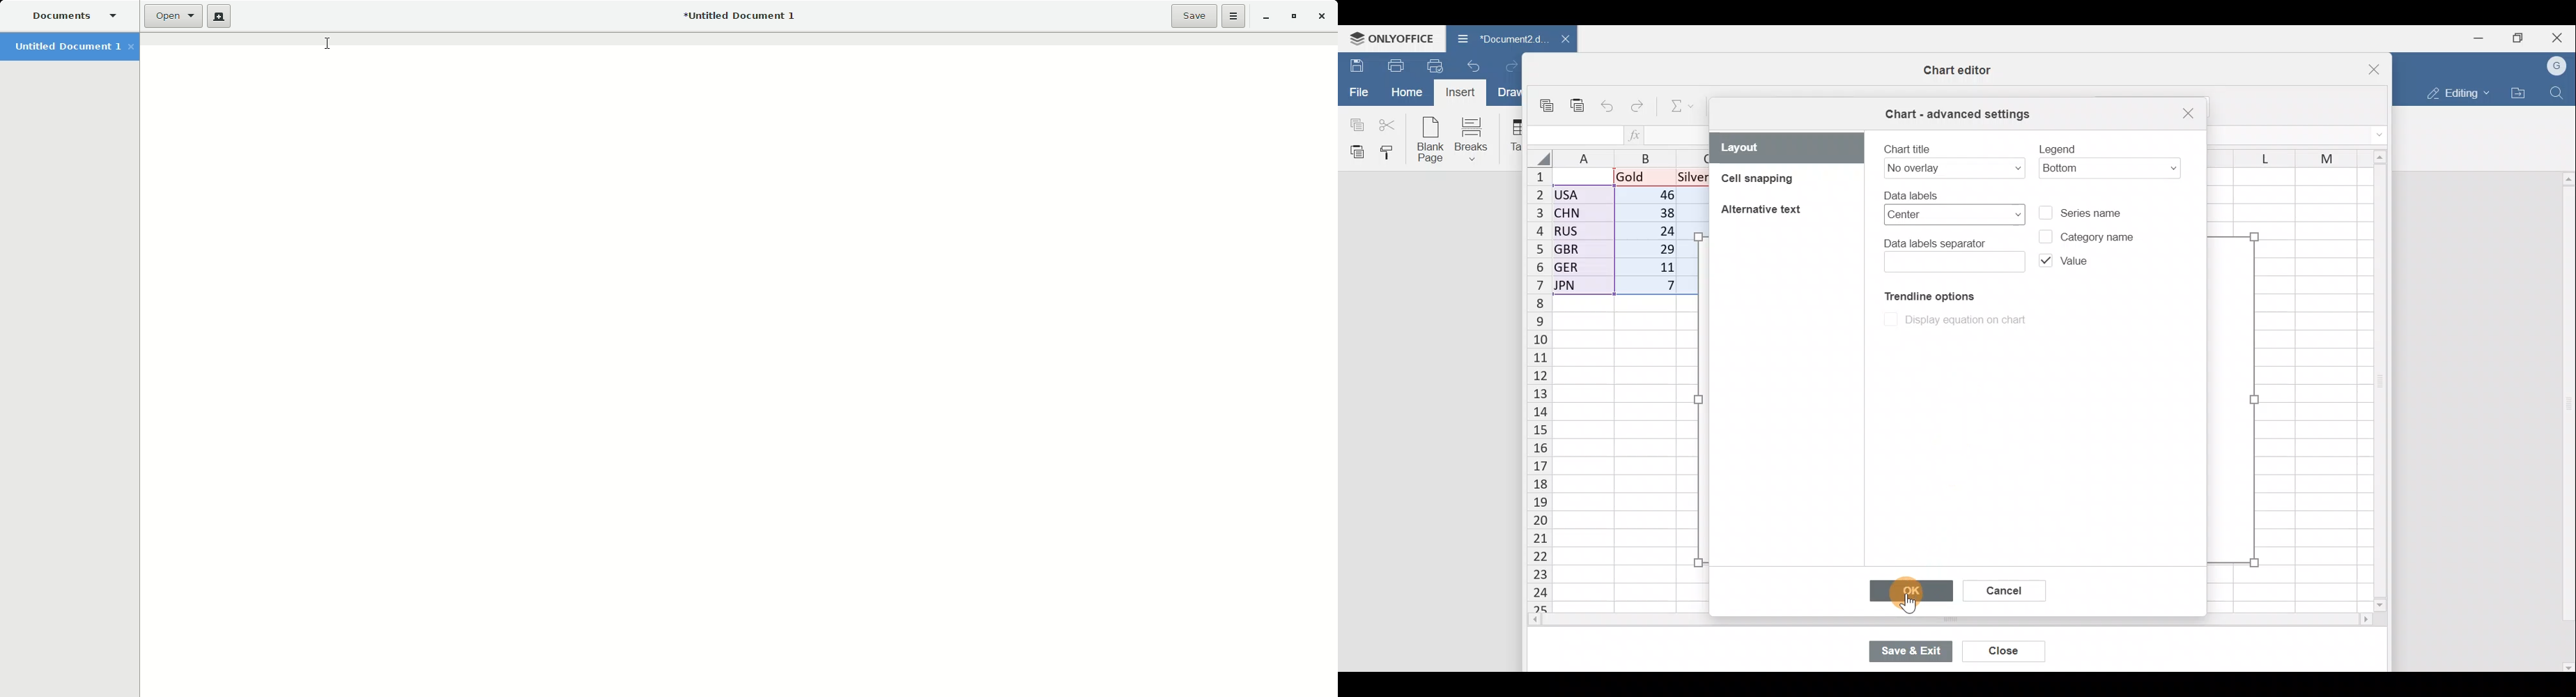 This screenshot has height=700, width=2576. Describe the element at coordinates (2374, 377) in the screenshot. I see `Scroll bar` at that location.